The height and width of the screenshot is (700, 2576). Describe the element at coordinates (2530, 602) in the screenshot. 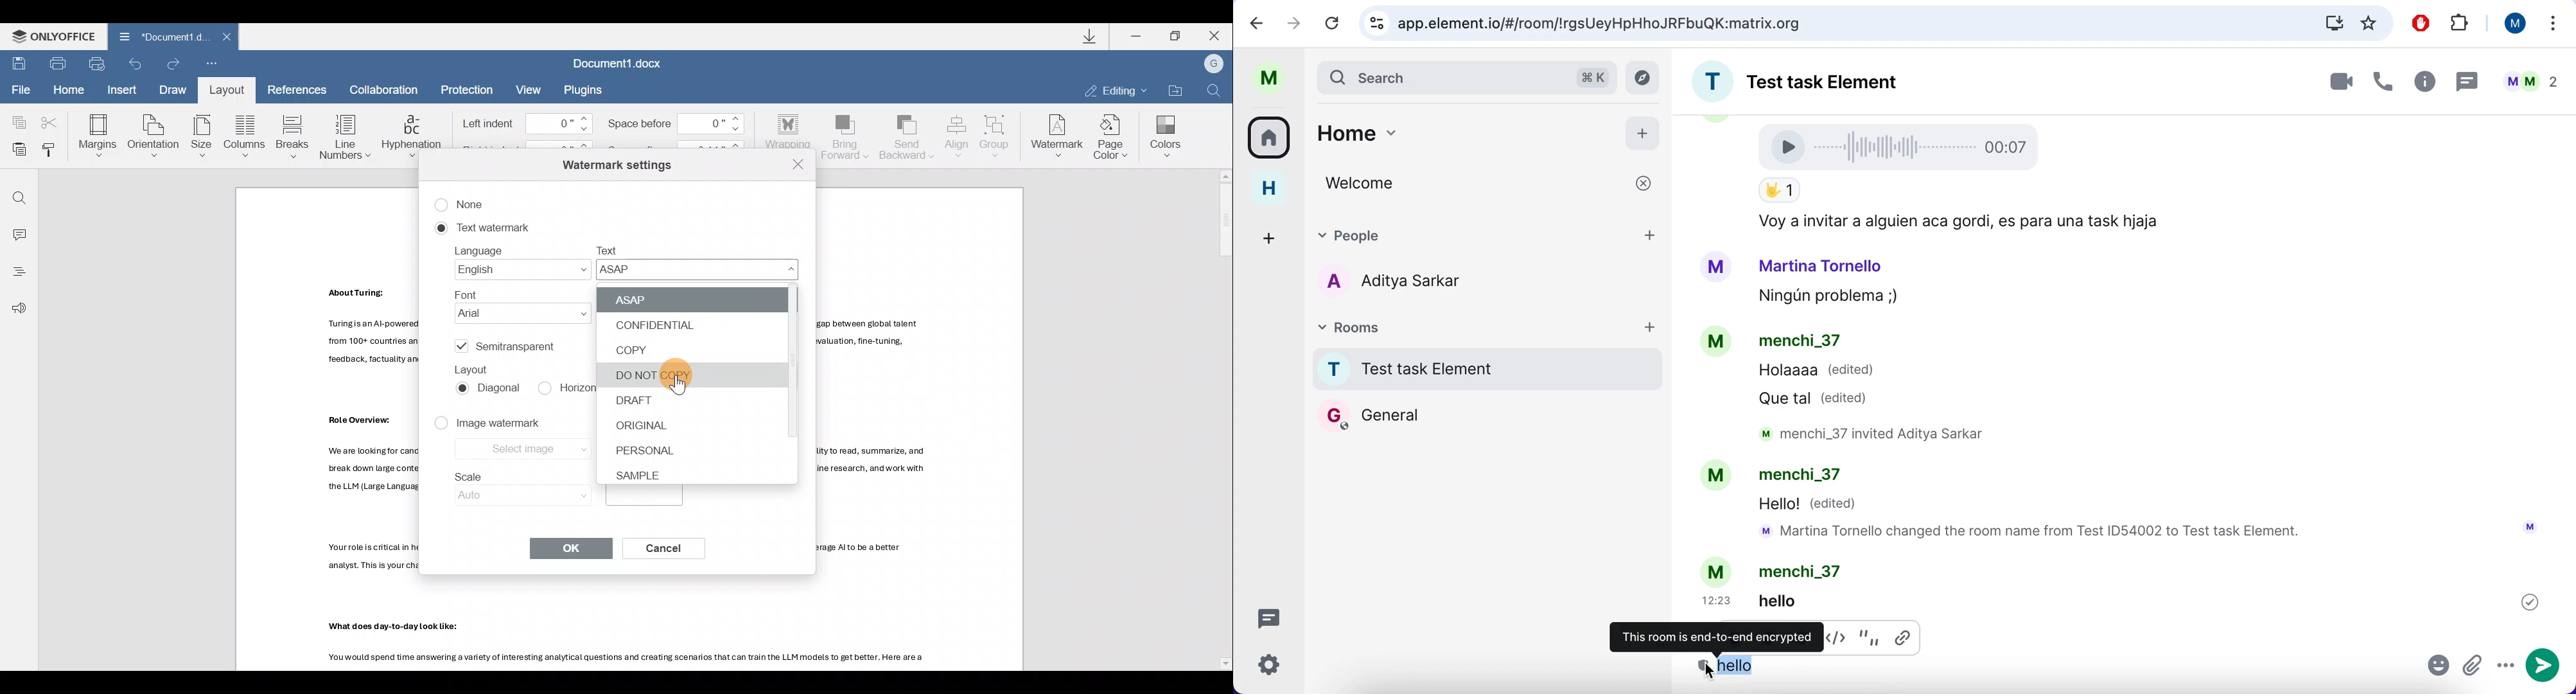

I see `` at that location.